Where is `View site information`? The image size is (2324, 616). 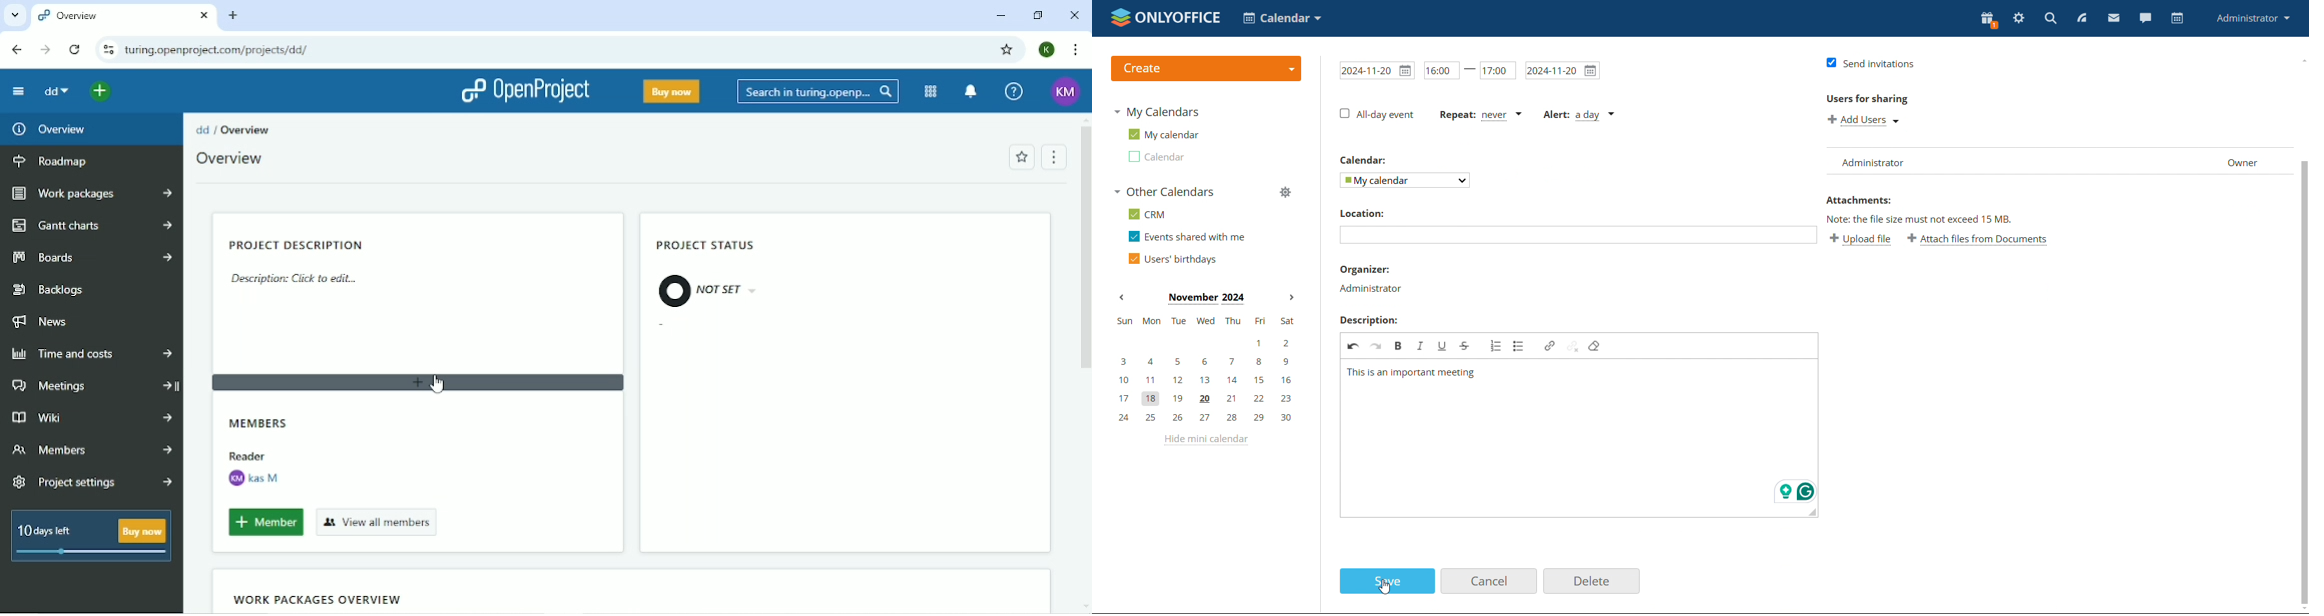 View site information is located at coordinates (109, 49).